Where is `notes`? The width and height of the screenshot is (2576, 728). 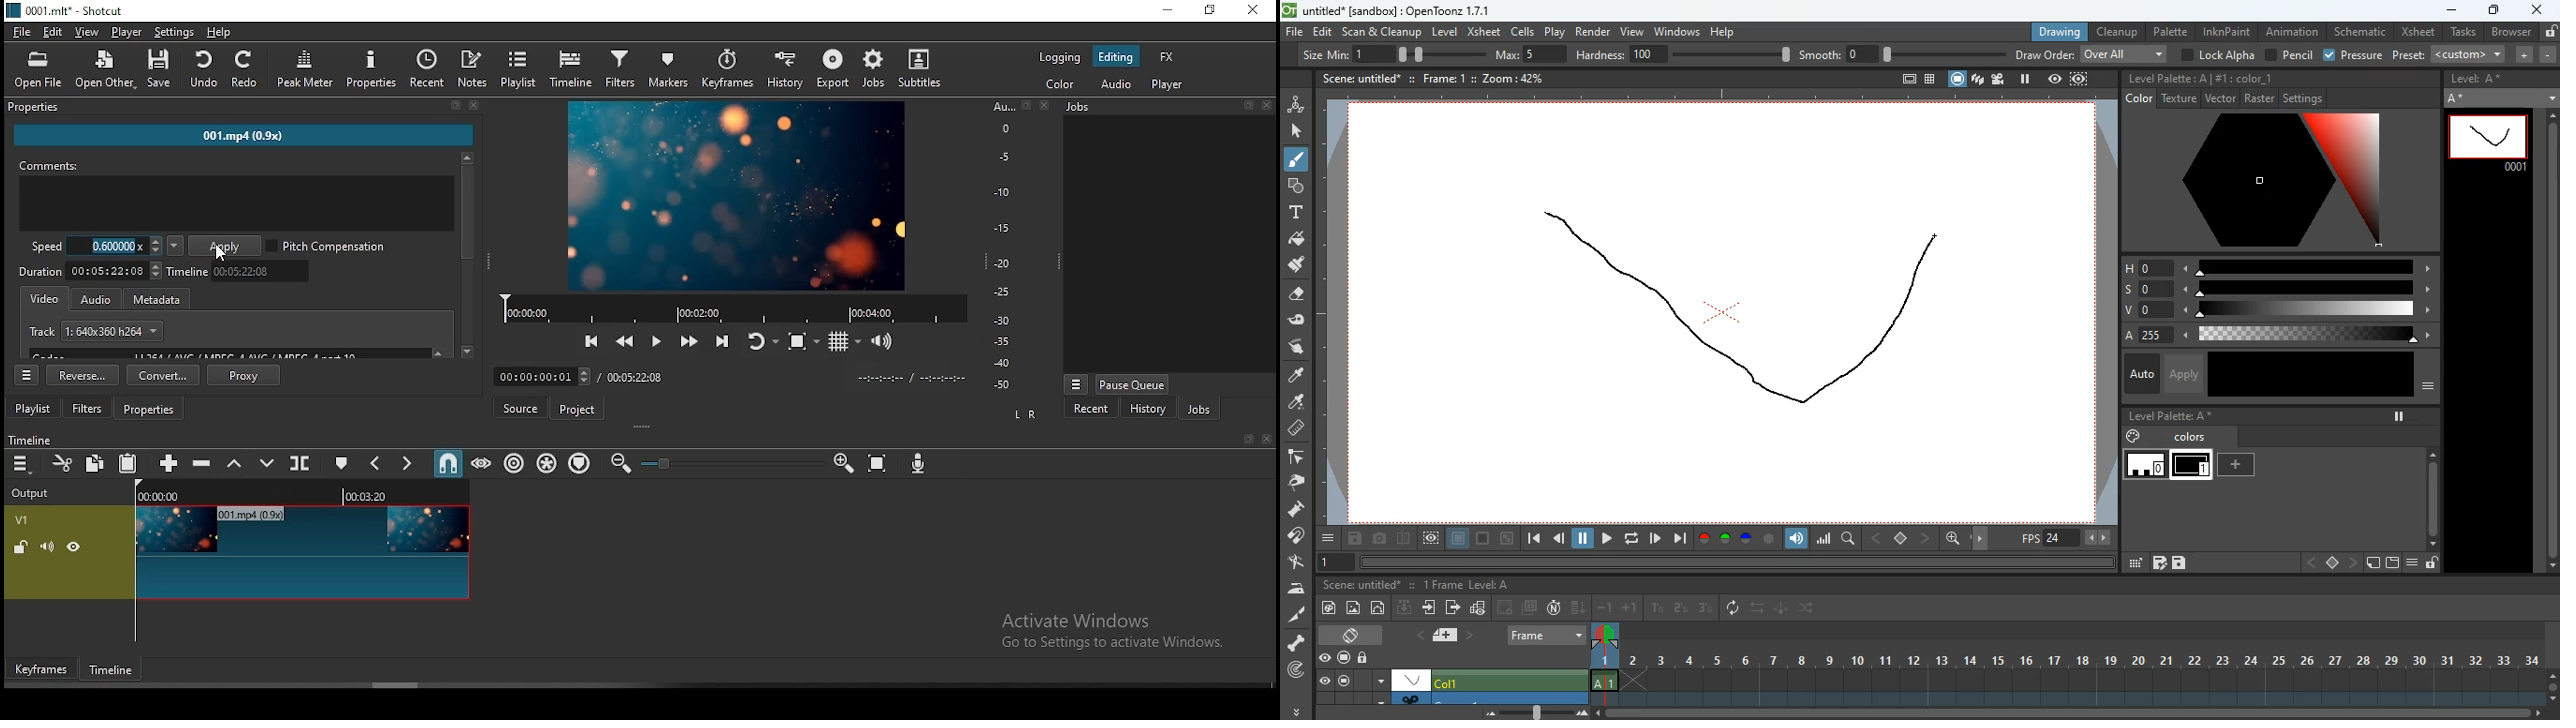
notes is located at coordinates (472, 69).